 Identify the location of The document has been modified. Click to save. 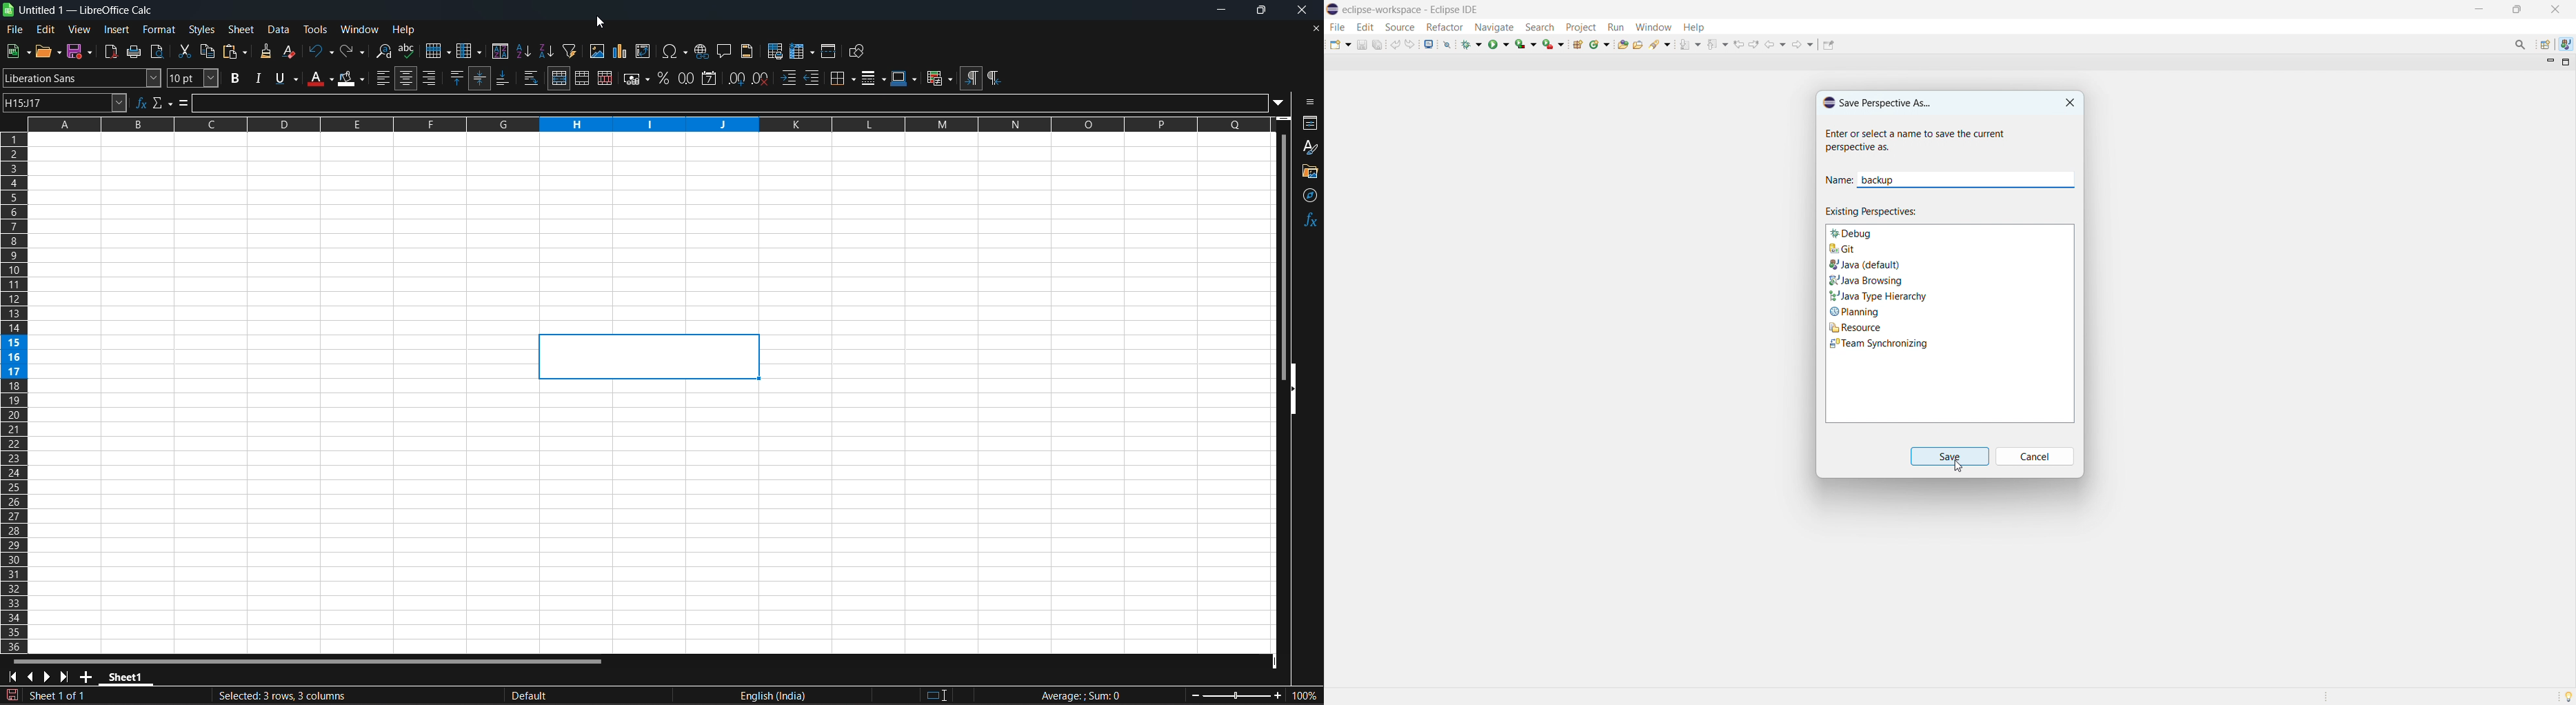
(12, 694).